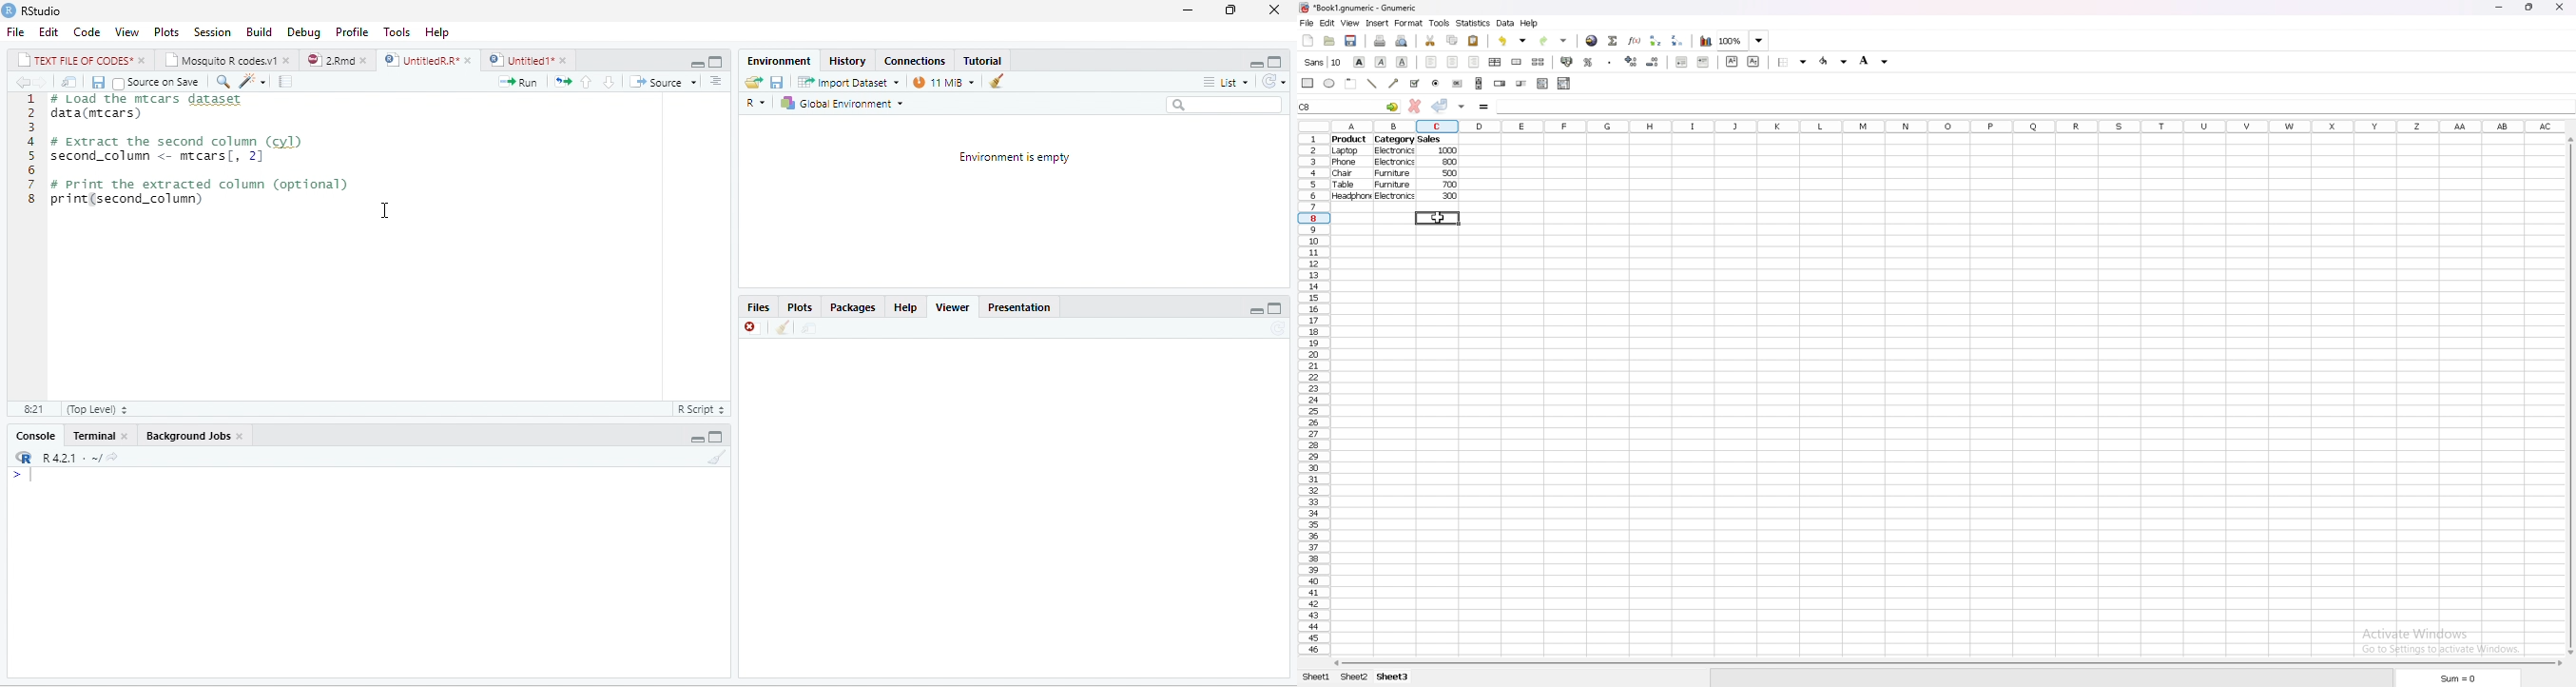 This screenshot has height=700, width=2576. Describe the element at coordinates (31, 113) in the screenshot. I see `2` at that location.